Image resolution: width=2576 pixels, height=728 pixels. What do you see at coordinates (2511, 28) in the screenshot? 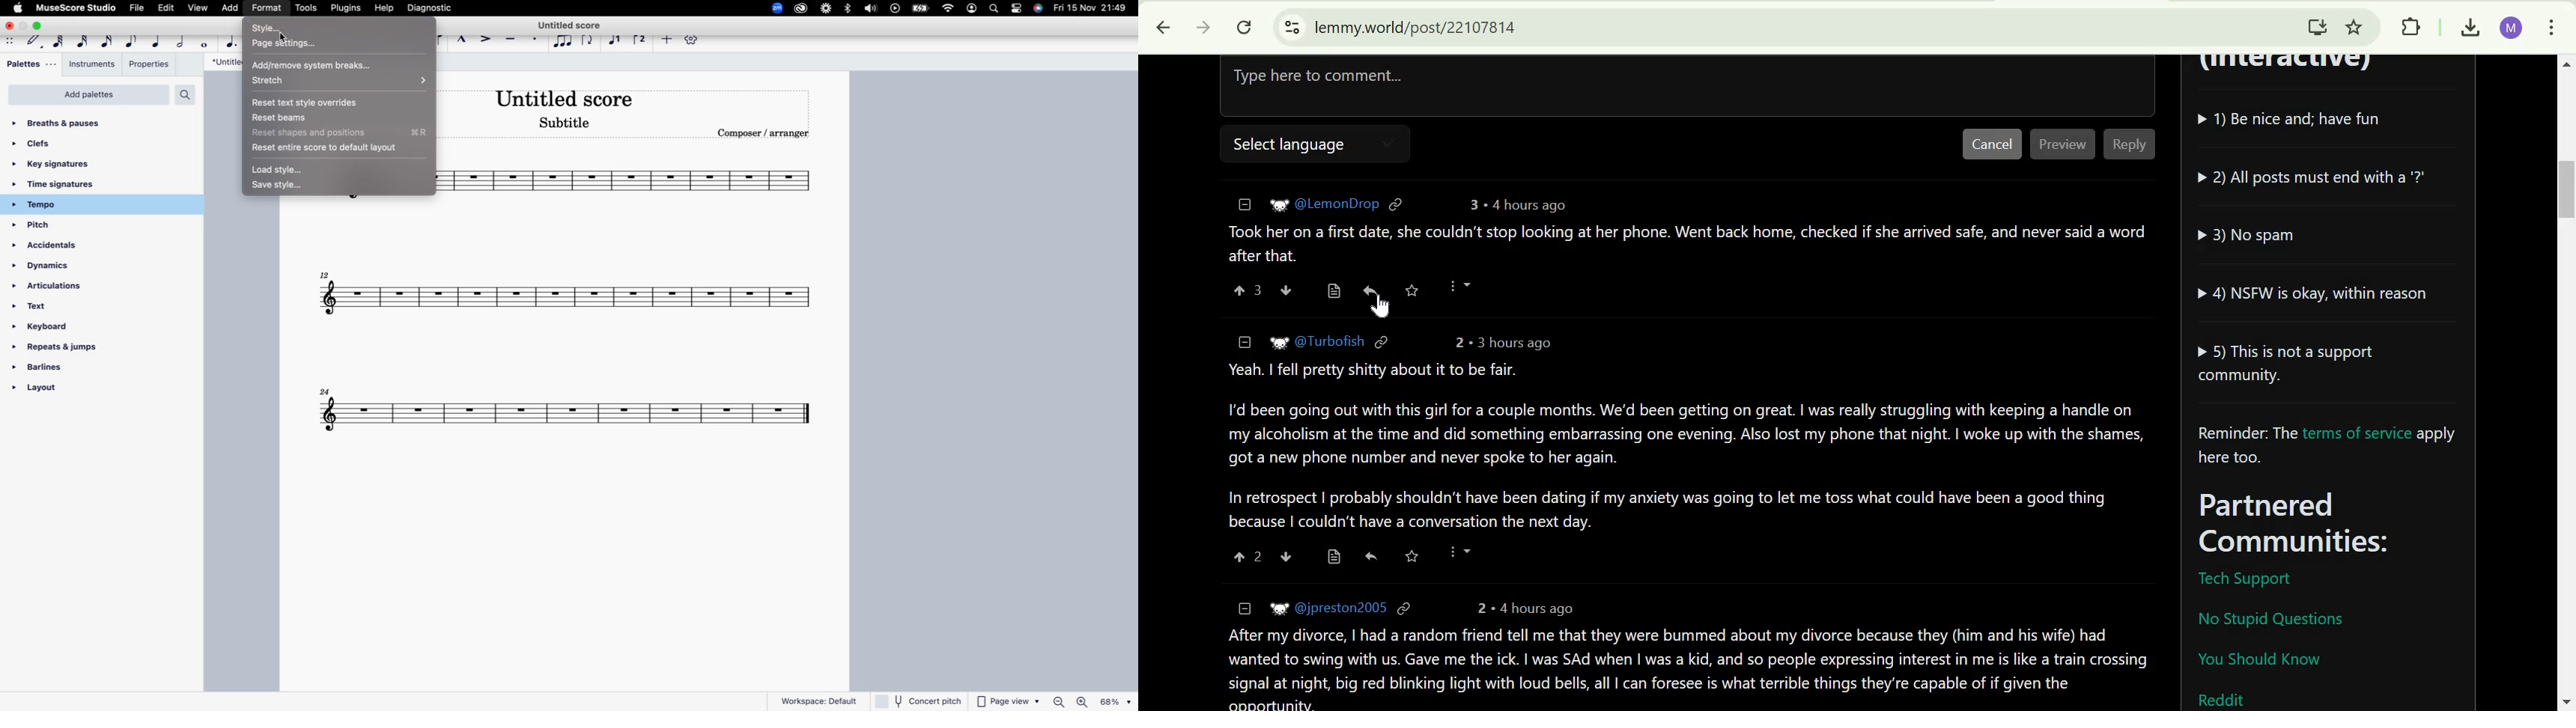
I see `Google Account` at bounding box center [2511, 28].